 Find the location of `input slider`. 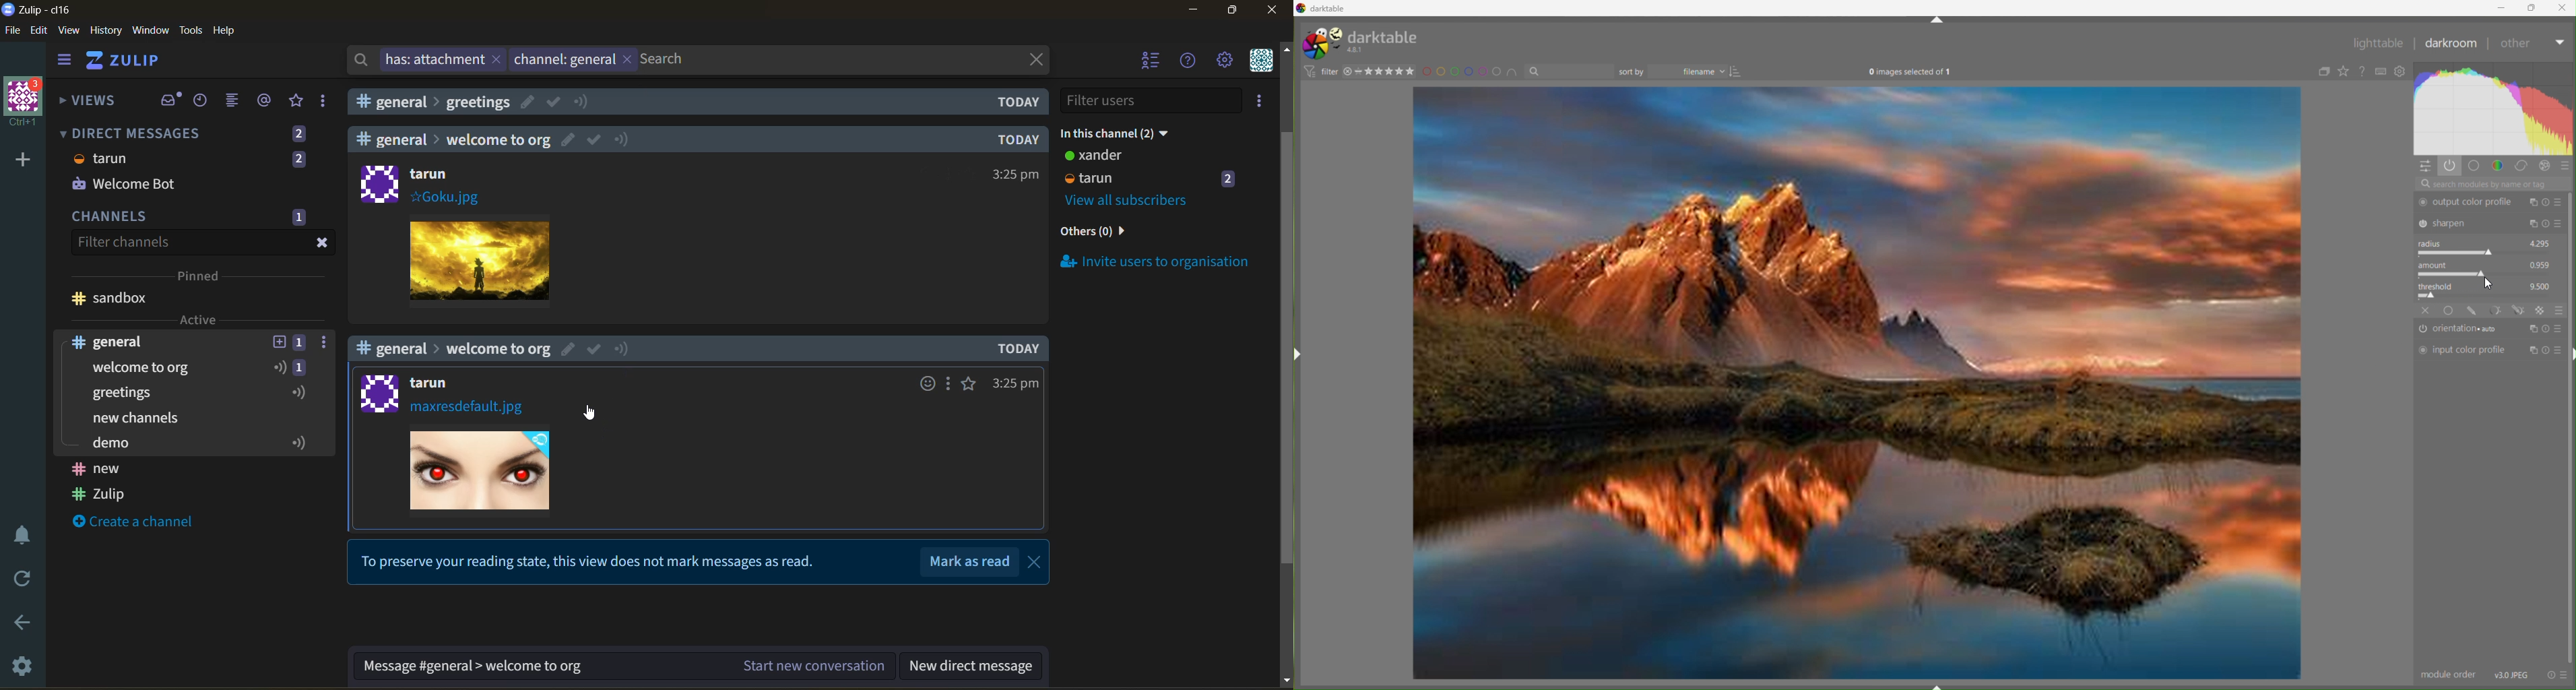

input slider is located at coordinates (2487, 274).